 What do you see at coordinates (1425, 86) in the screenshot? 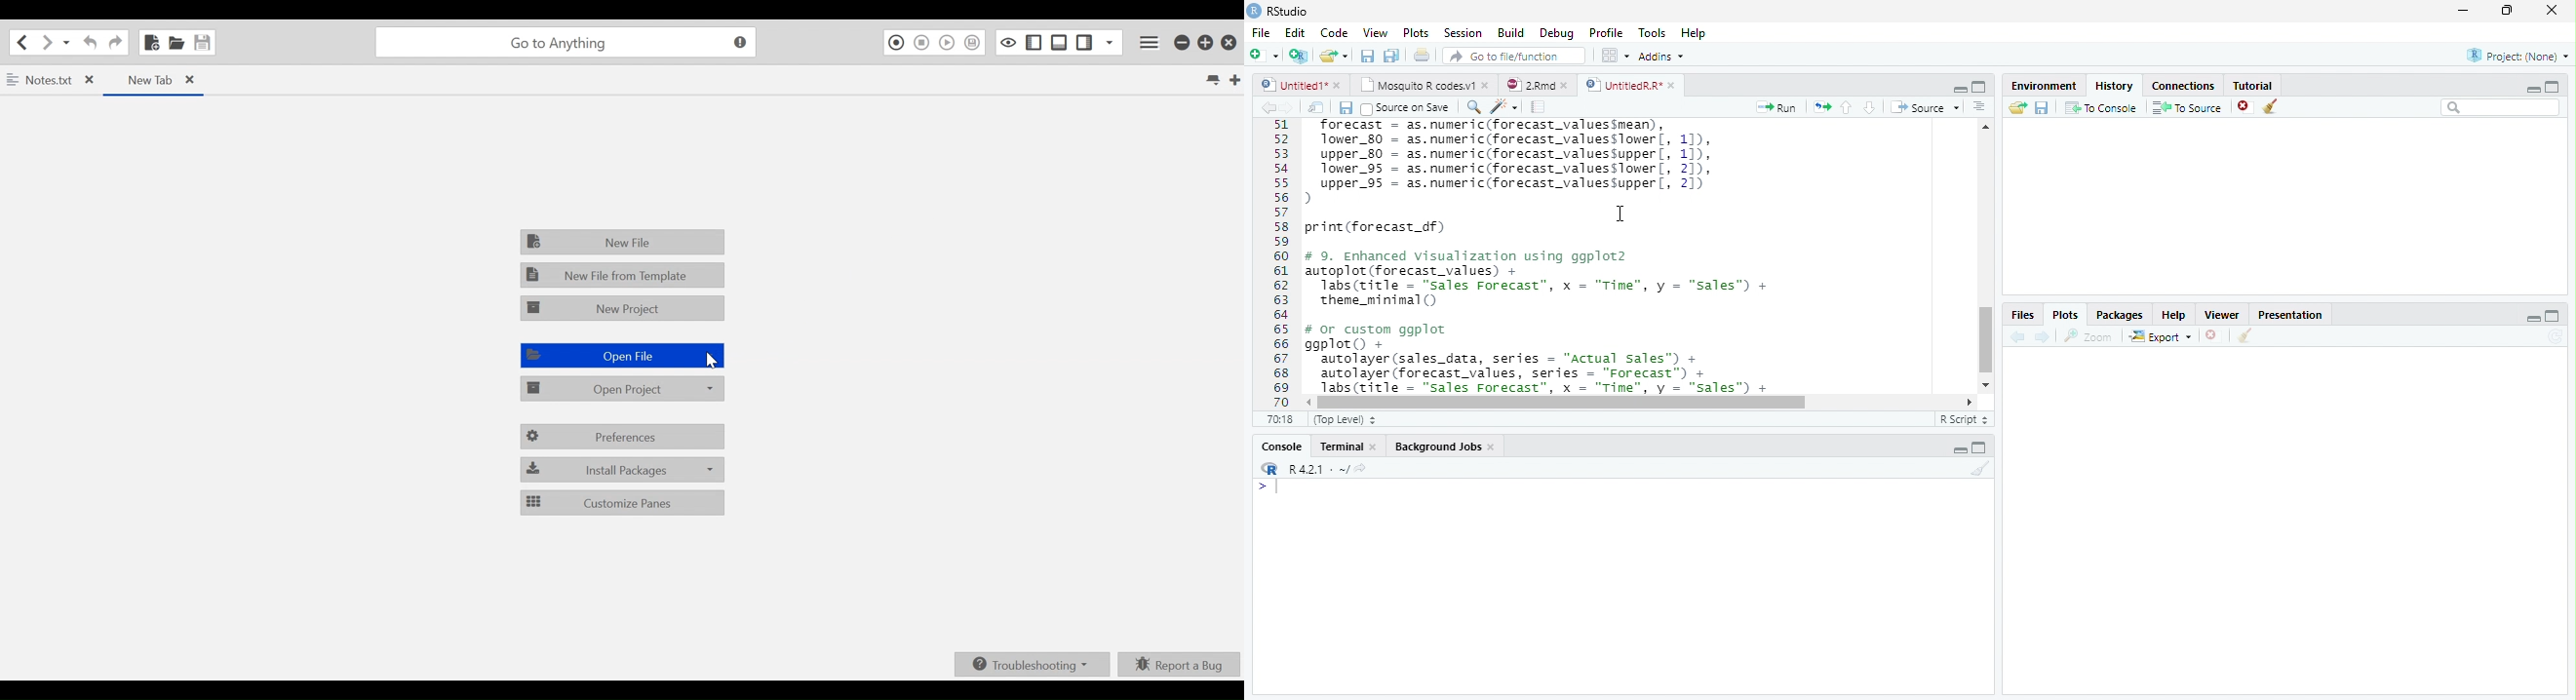
I see `Mosquito R Codes.v1` at bounding box center [1425, 86].